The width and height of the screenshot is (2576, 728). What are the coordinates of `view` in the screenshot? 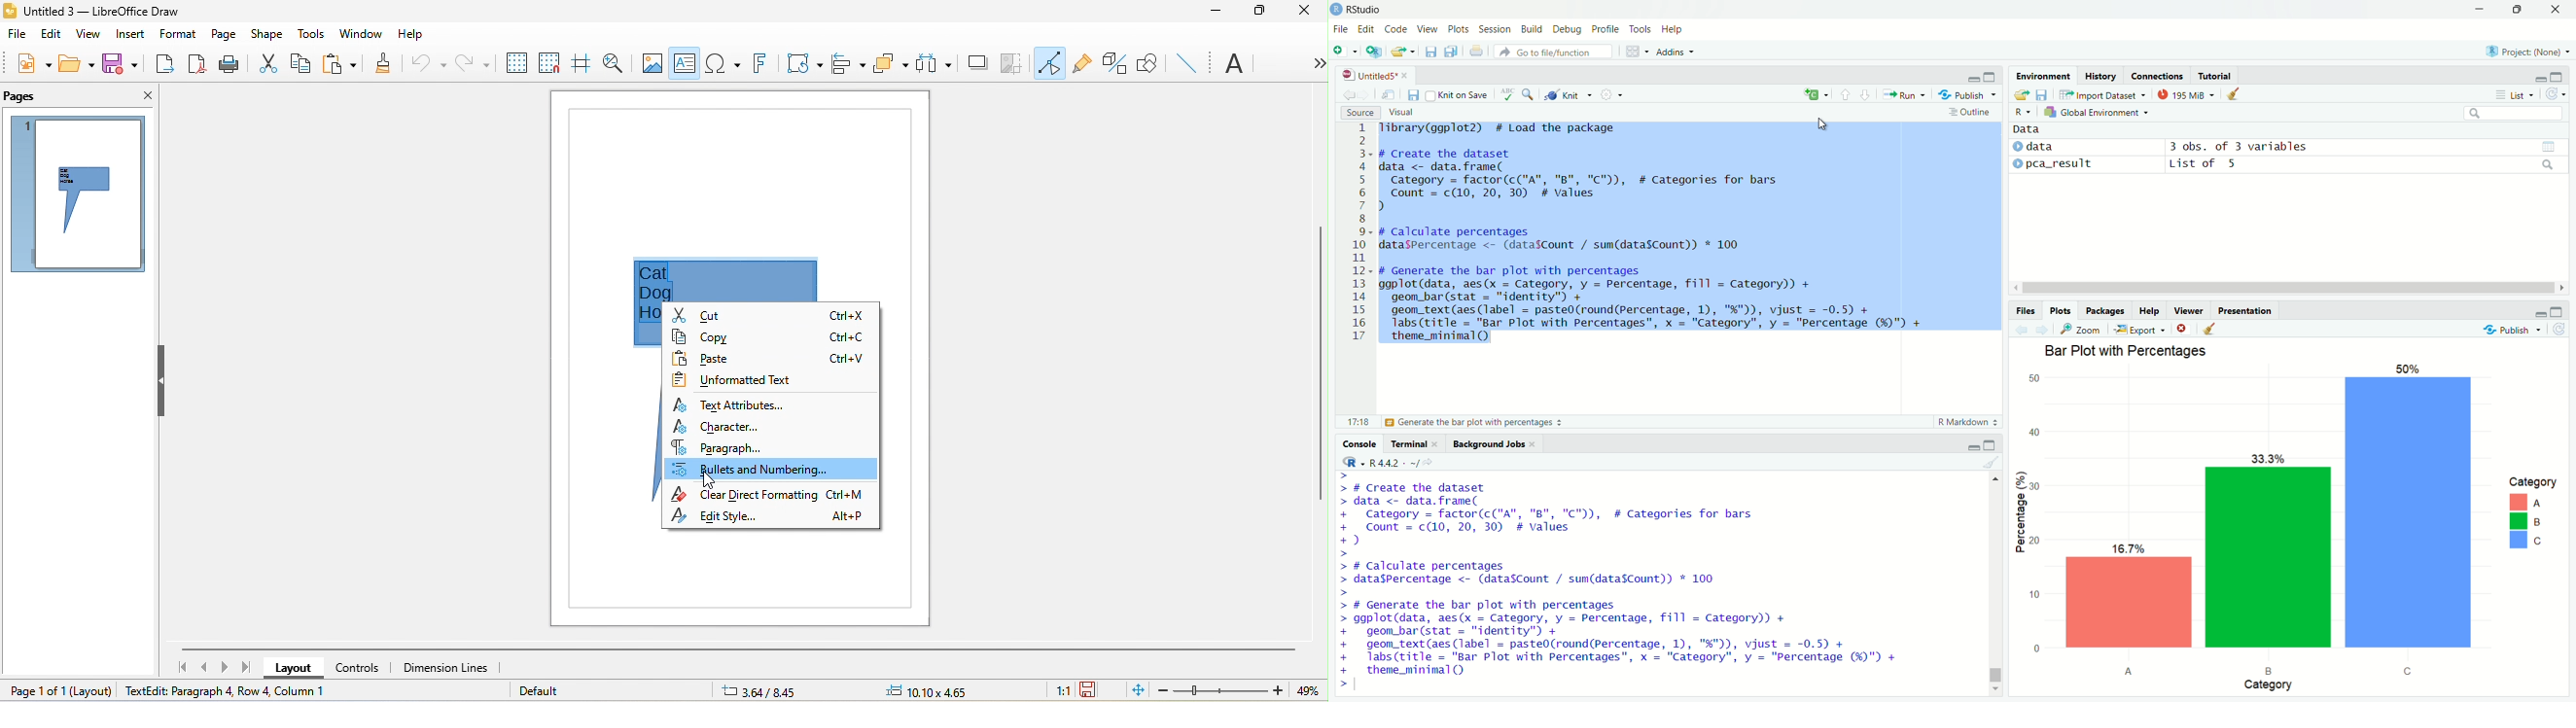 It's located at (87, 36).